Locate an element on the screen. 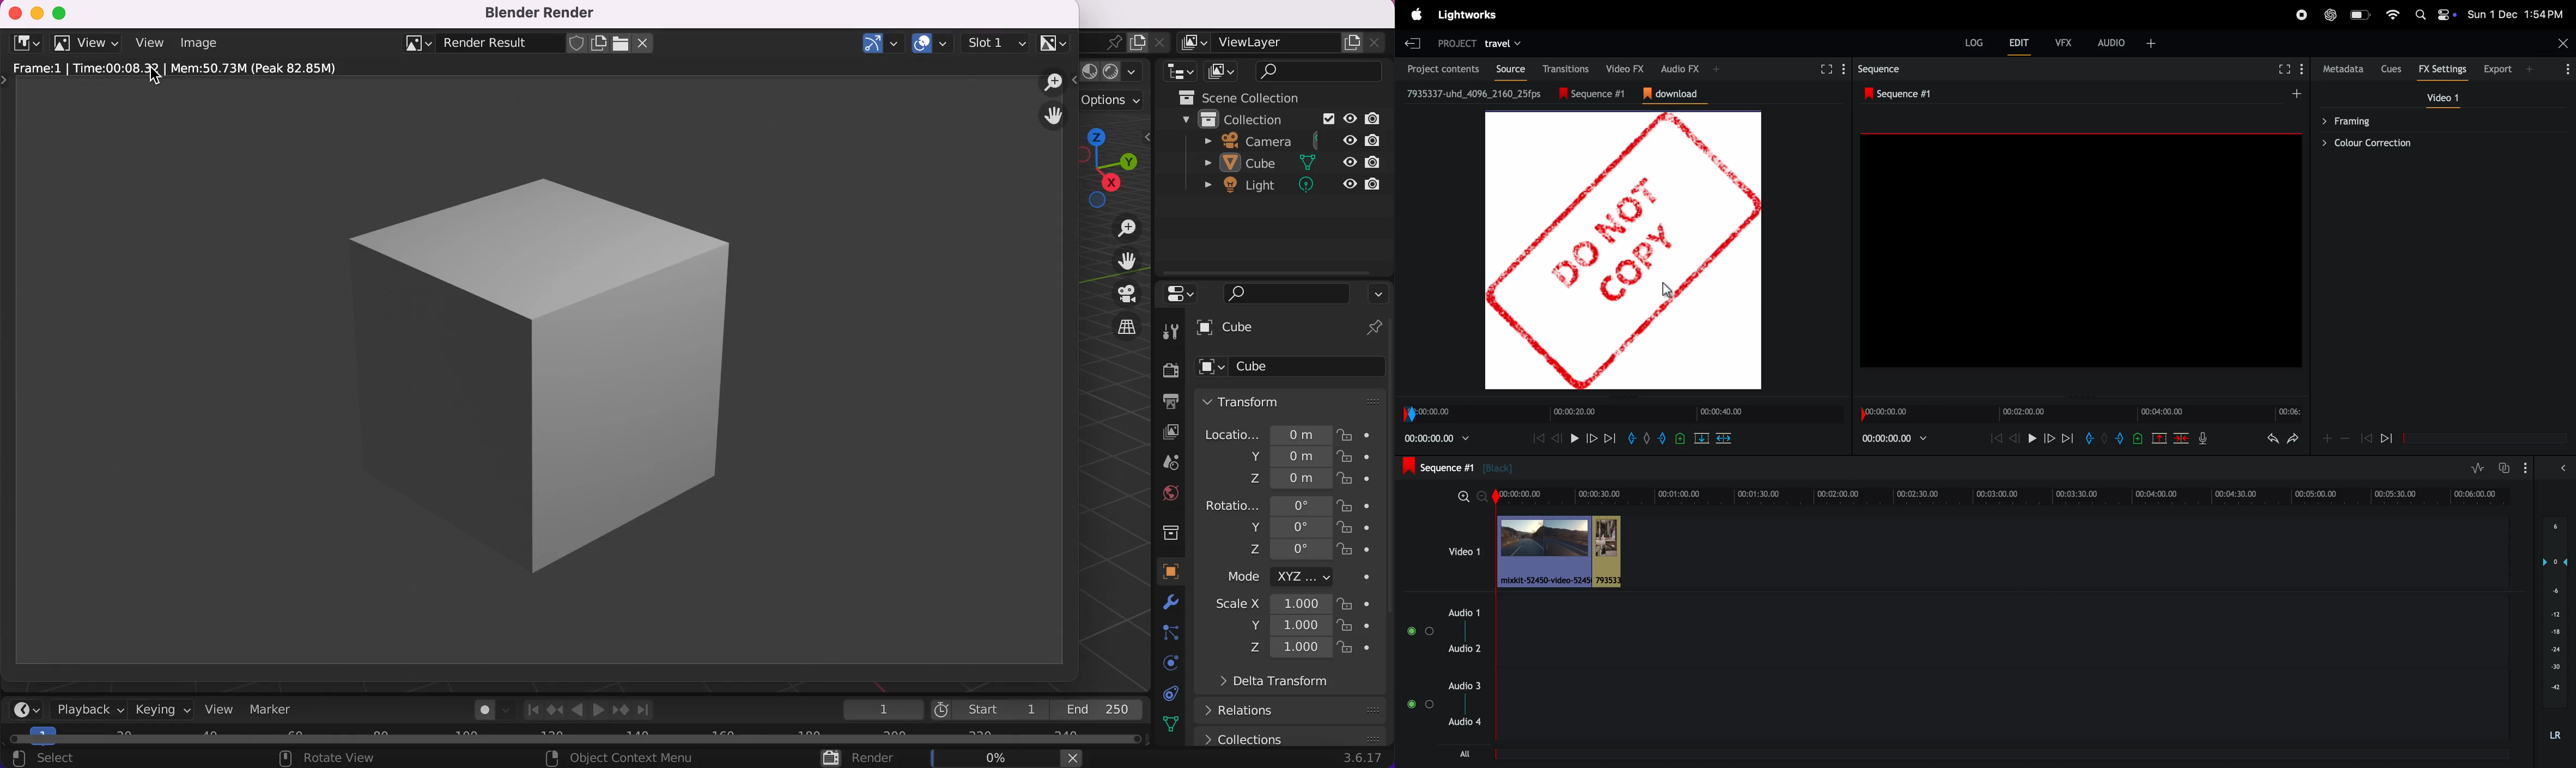 This screenshot has height=784, width=2576. jump to keyframe is located at coordinates (622, 711).